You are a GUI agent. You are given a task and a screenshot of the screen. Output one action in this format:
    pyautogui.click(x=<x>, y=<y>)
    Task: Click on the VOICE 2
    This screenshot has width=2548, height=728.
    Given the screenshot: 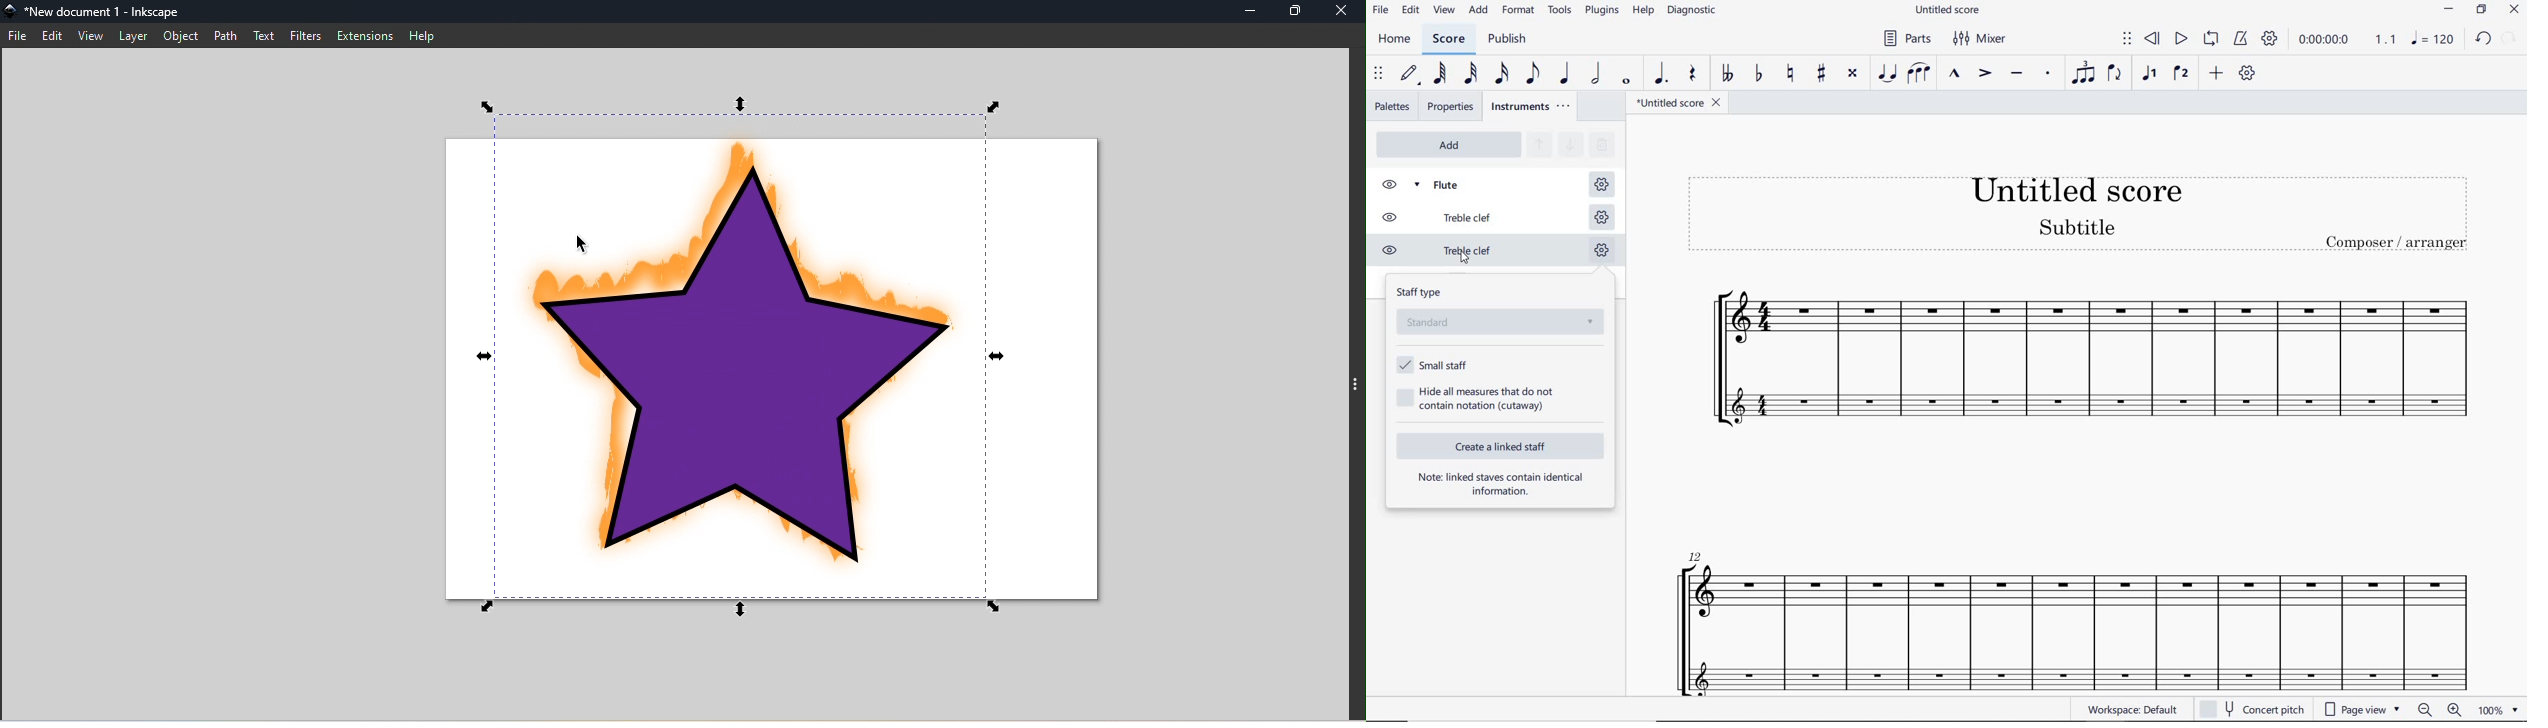 What is the action you would take?
    pyautogui.click(x=2181, y=74)
    